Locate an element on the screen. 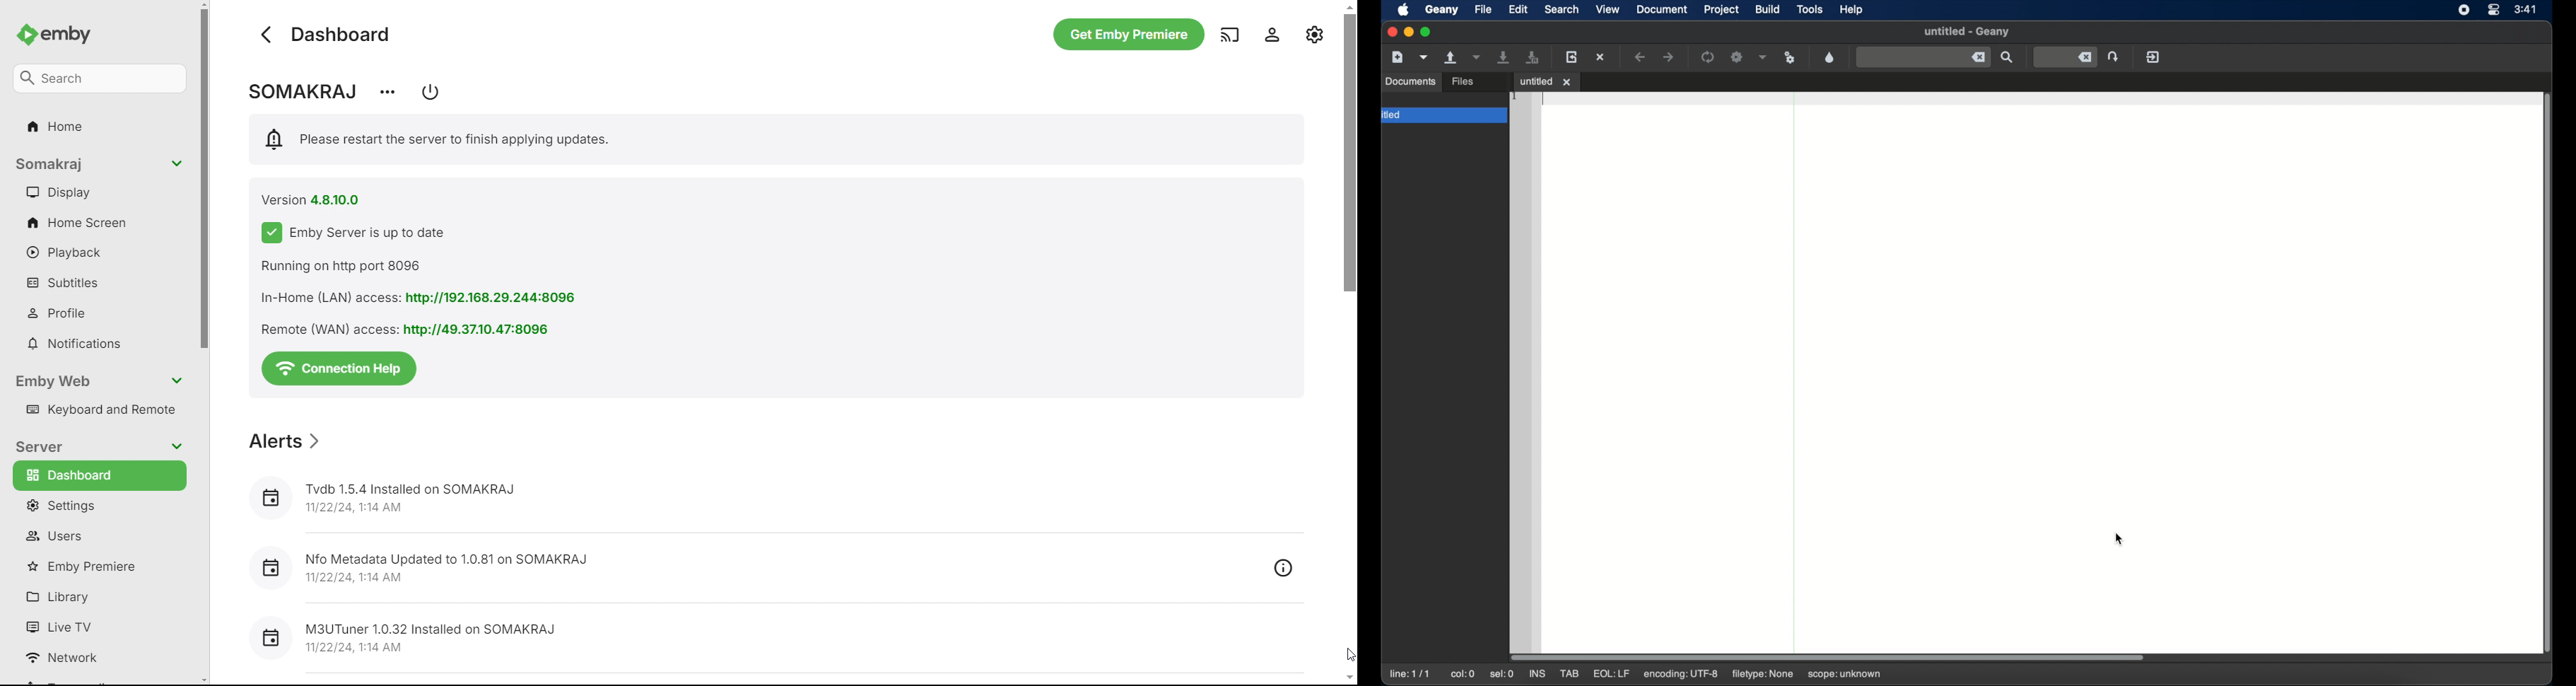 This screenshot has width=2576, height=700. In-Home (LAN) access: is located at coordinates (324, 298).